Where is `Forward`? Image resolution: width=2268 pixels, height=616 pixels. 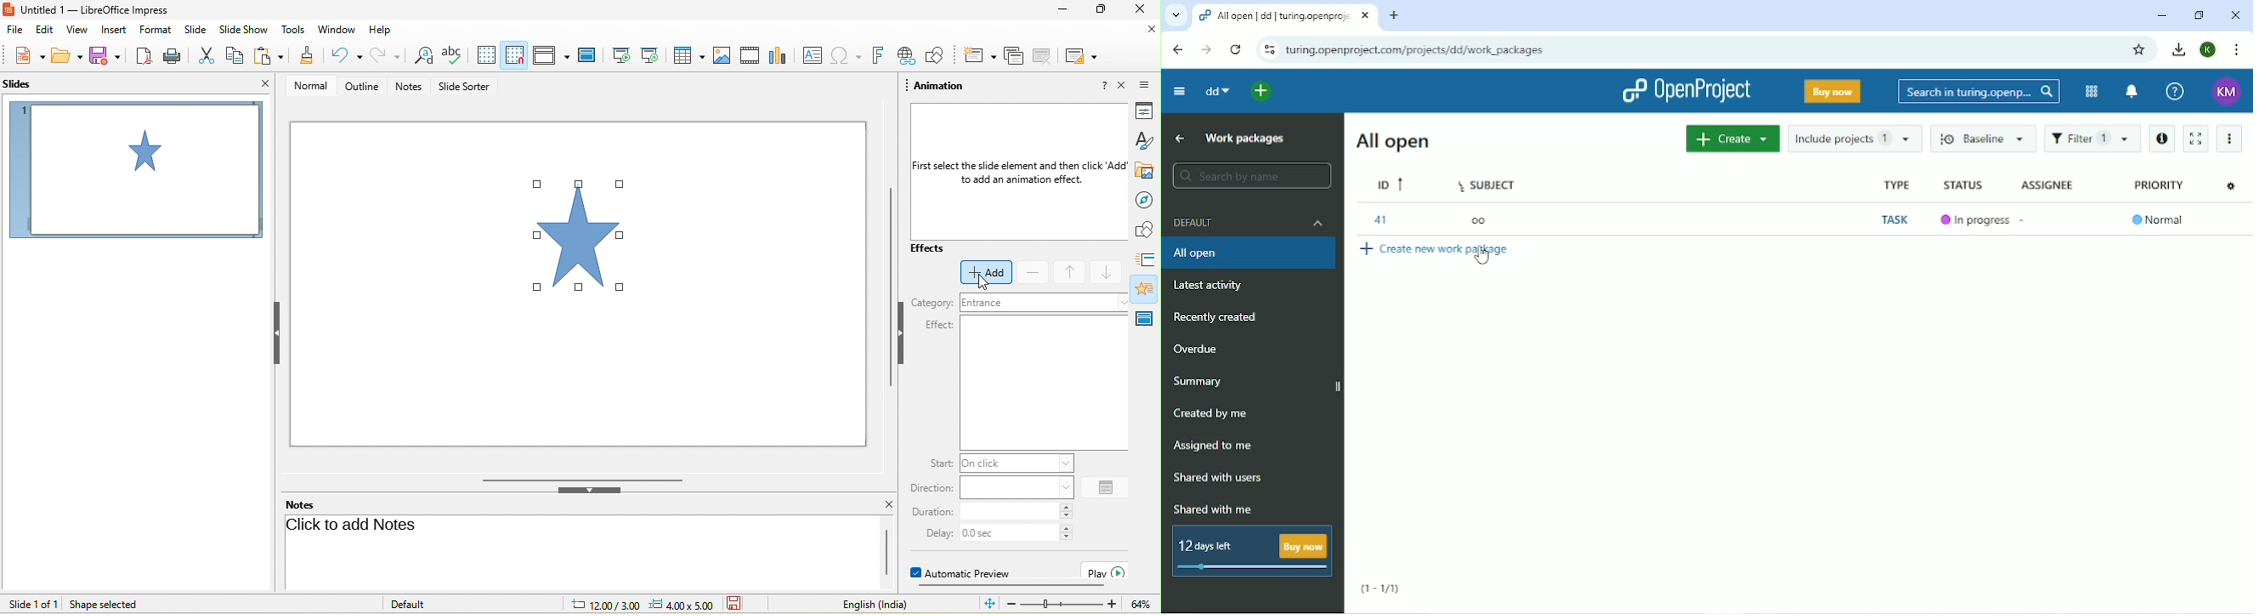
Forward is located at coordinates (1207, 49).